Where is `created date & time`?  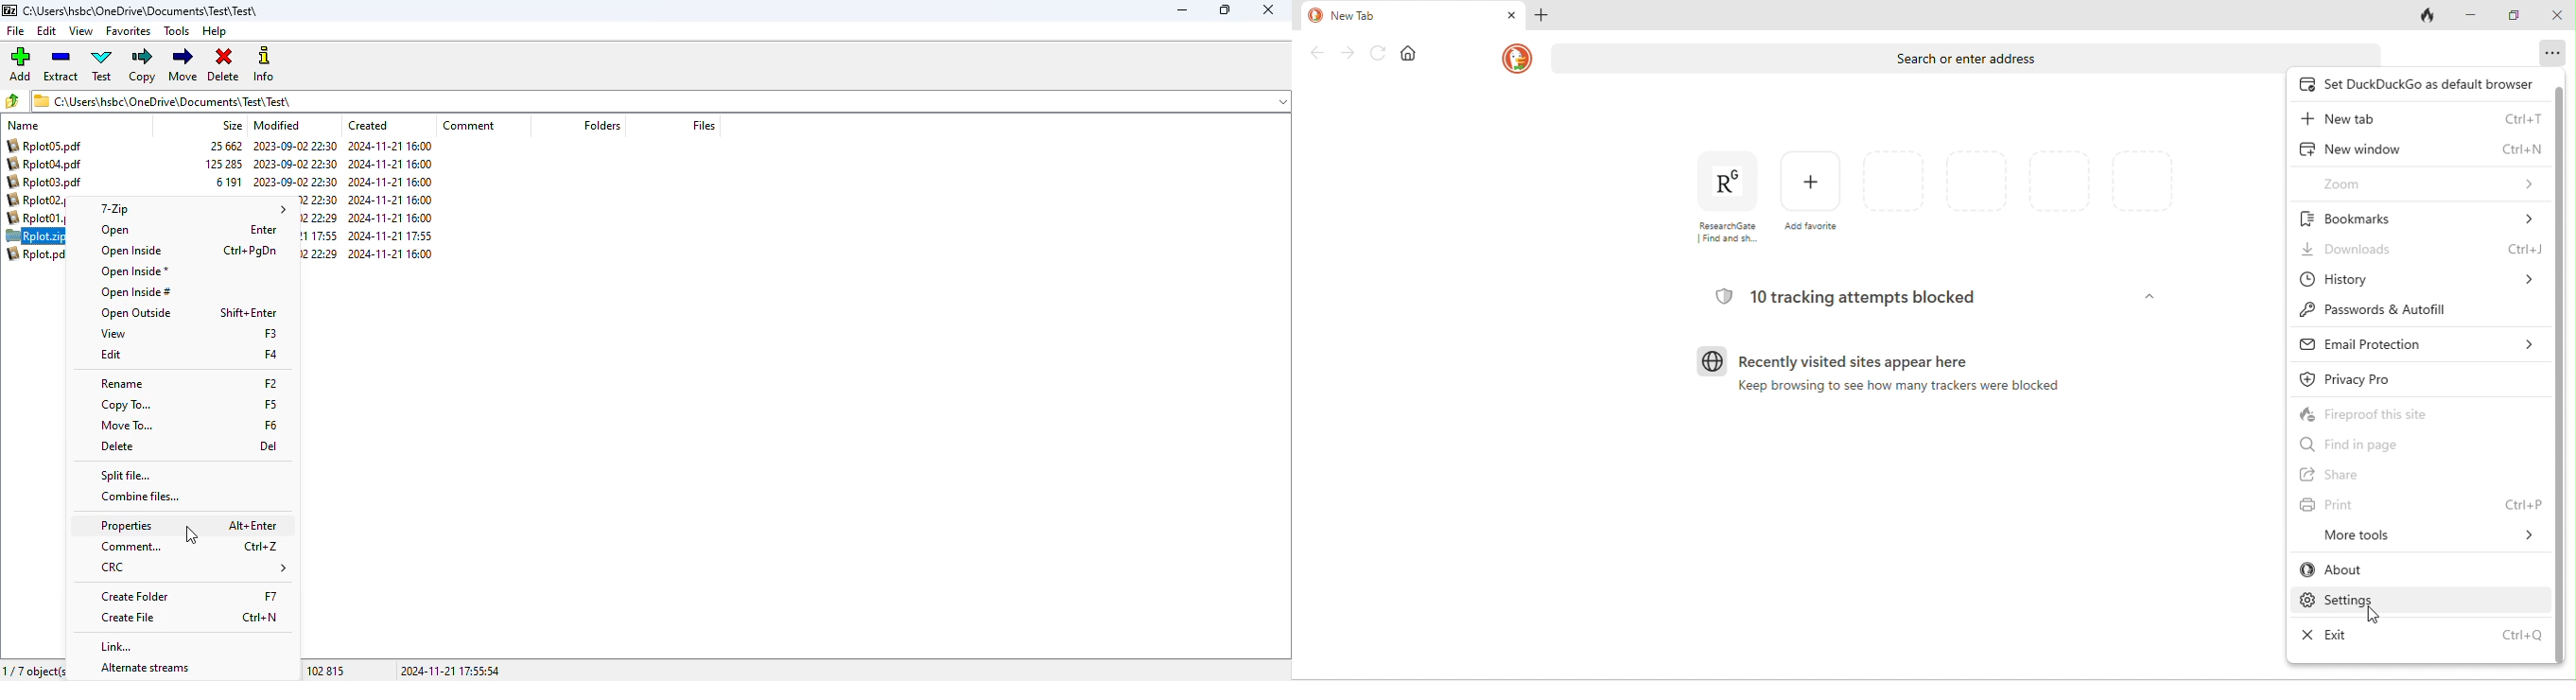
created date & time is located at coordinates (390, 200).